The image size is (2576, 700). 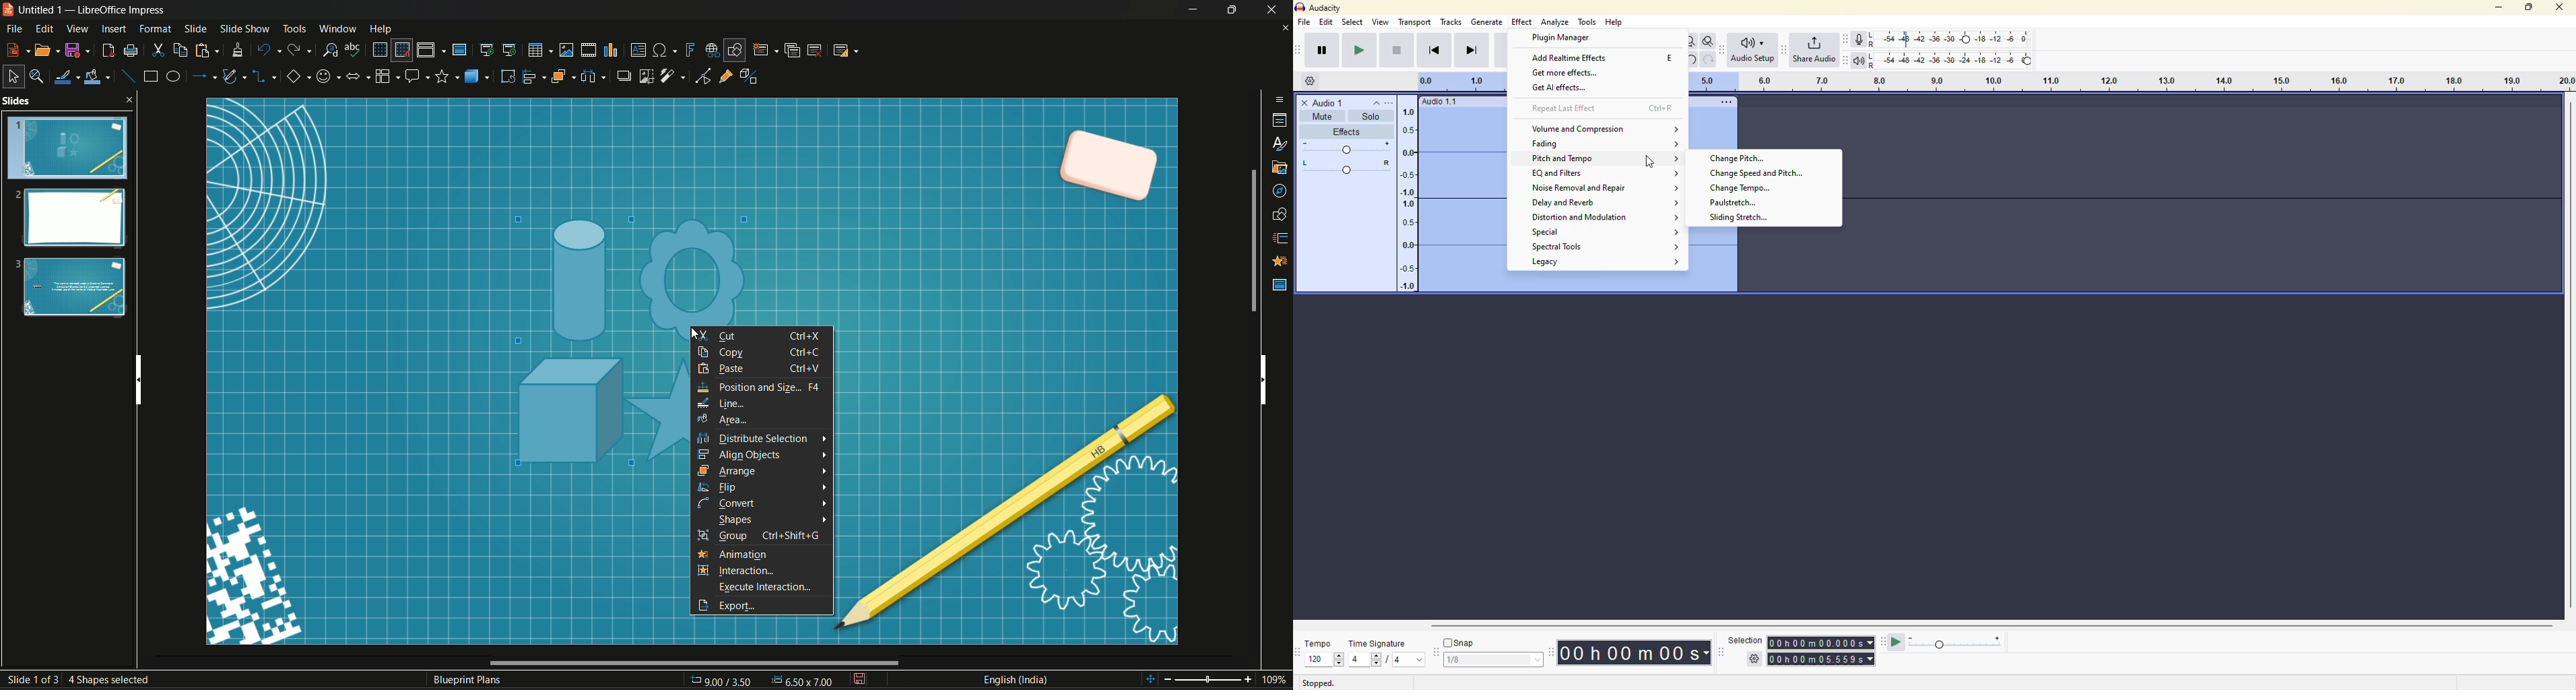 What do you see at coordinates (793, 50) in the screenshot?
I see `duplicate slide` at bounding box center [793, 50].